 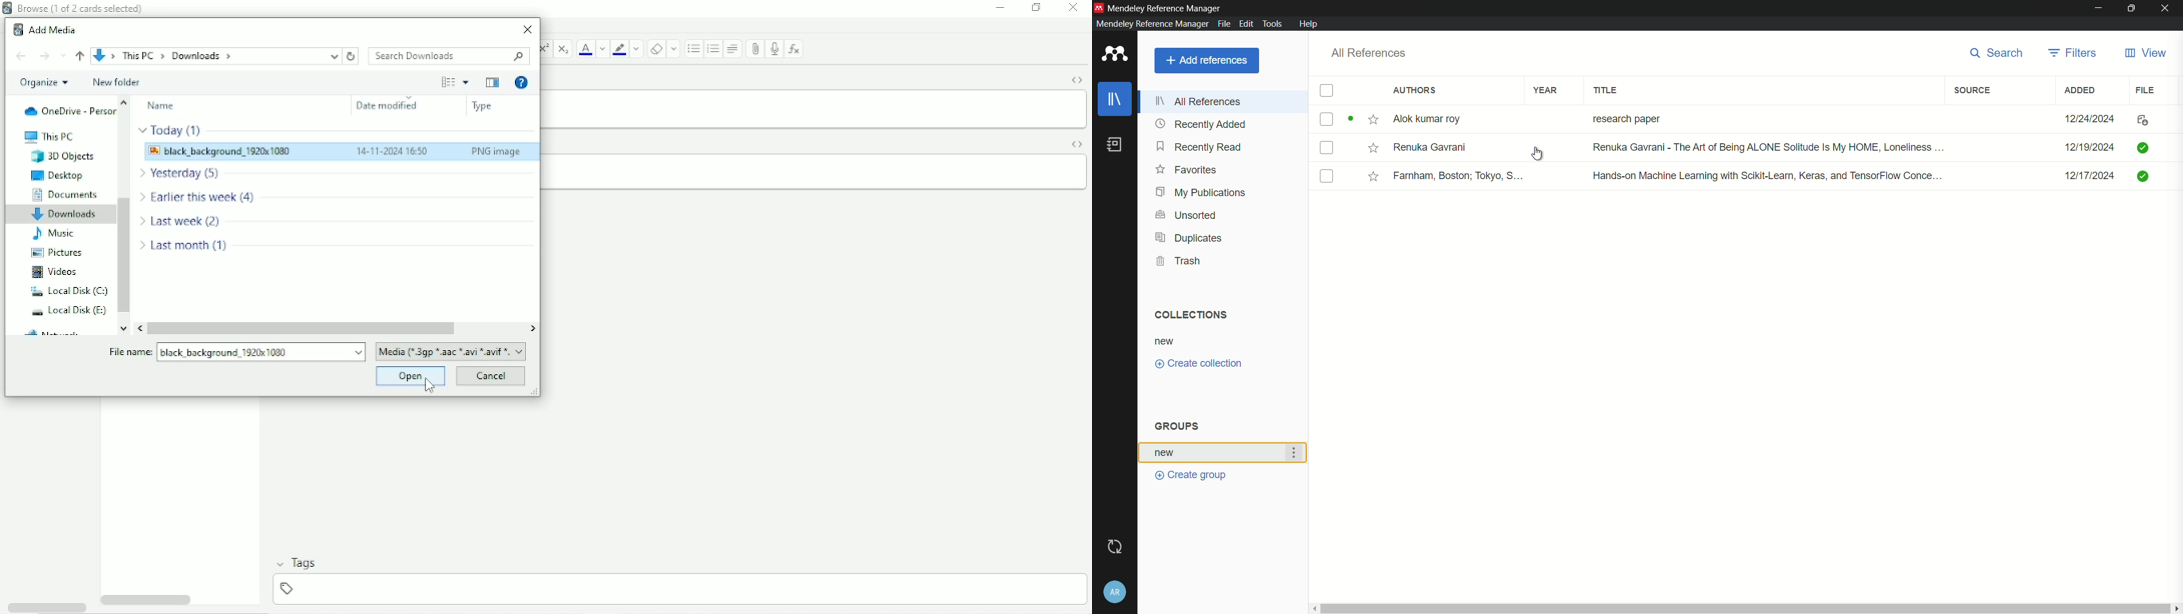 I want to click on close app, so click(x=2167, y=8).